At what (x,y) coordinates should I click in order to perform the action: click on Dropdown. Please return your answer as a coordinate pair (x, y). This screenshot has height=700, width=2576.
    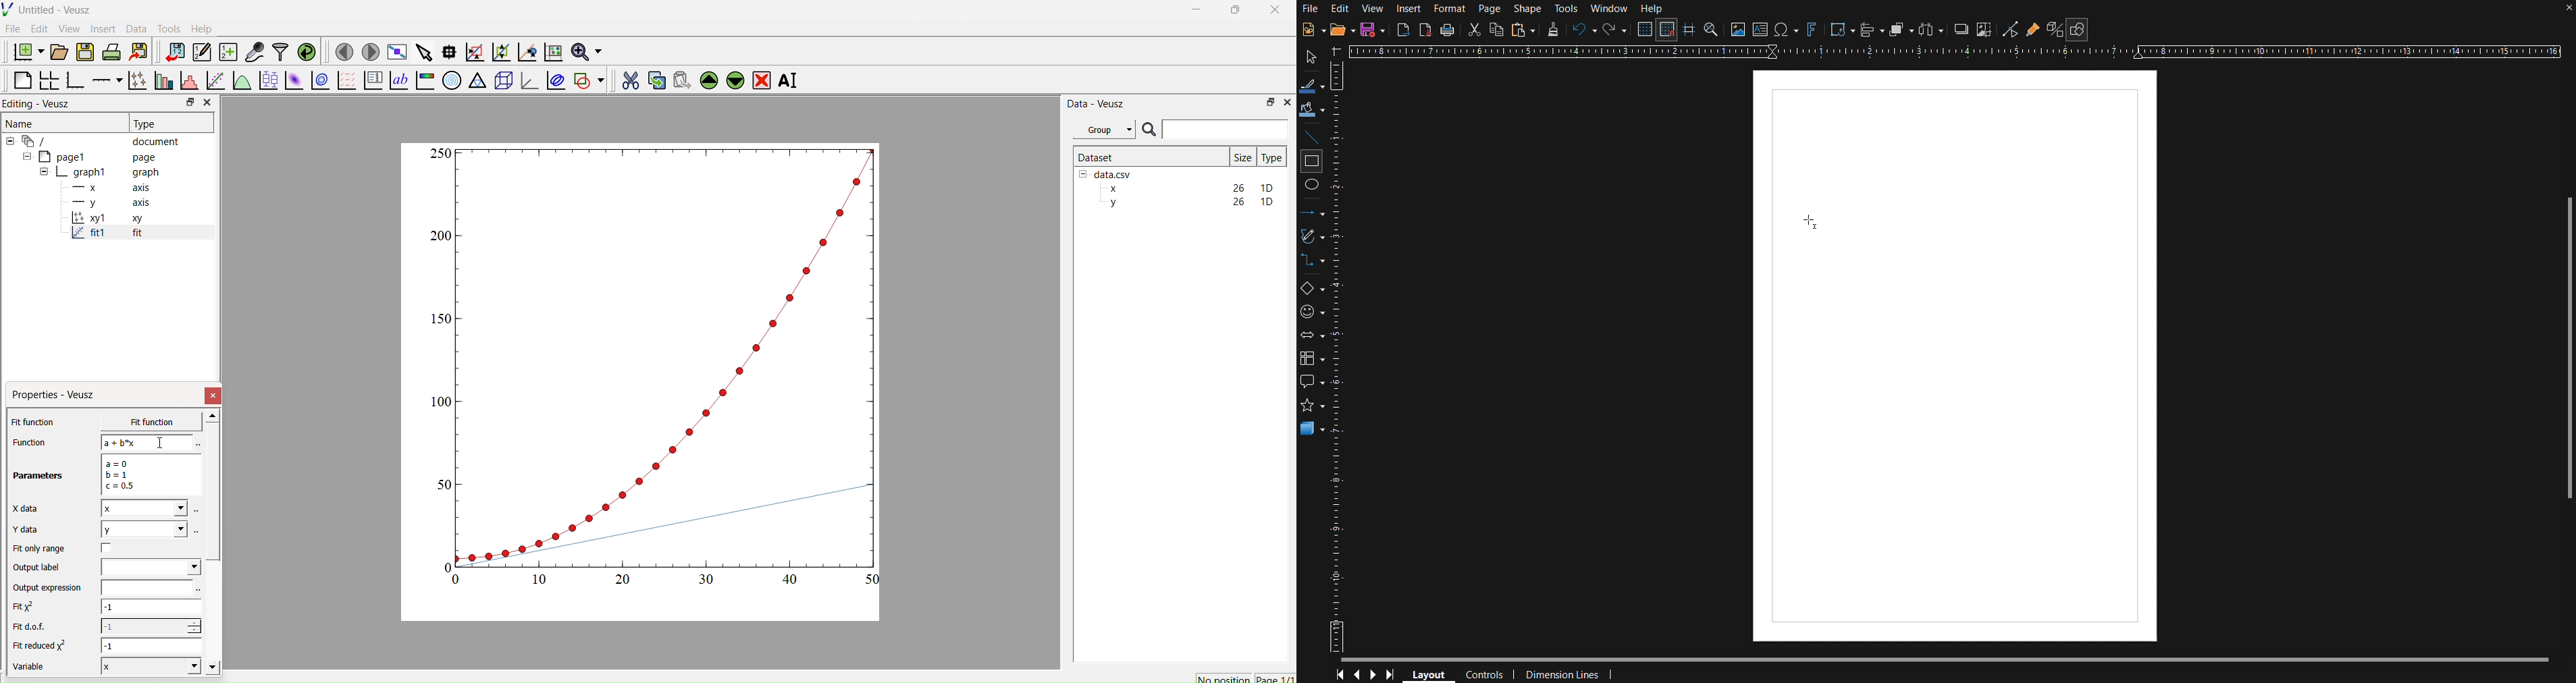
    Looking at the image, I should click on (151, 567).